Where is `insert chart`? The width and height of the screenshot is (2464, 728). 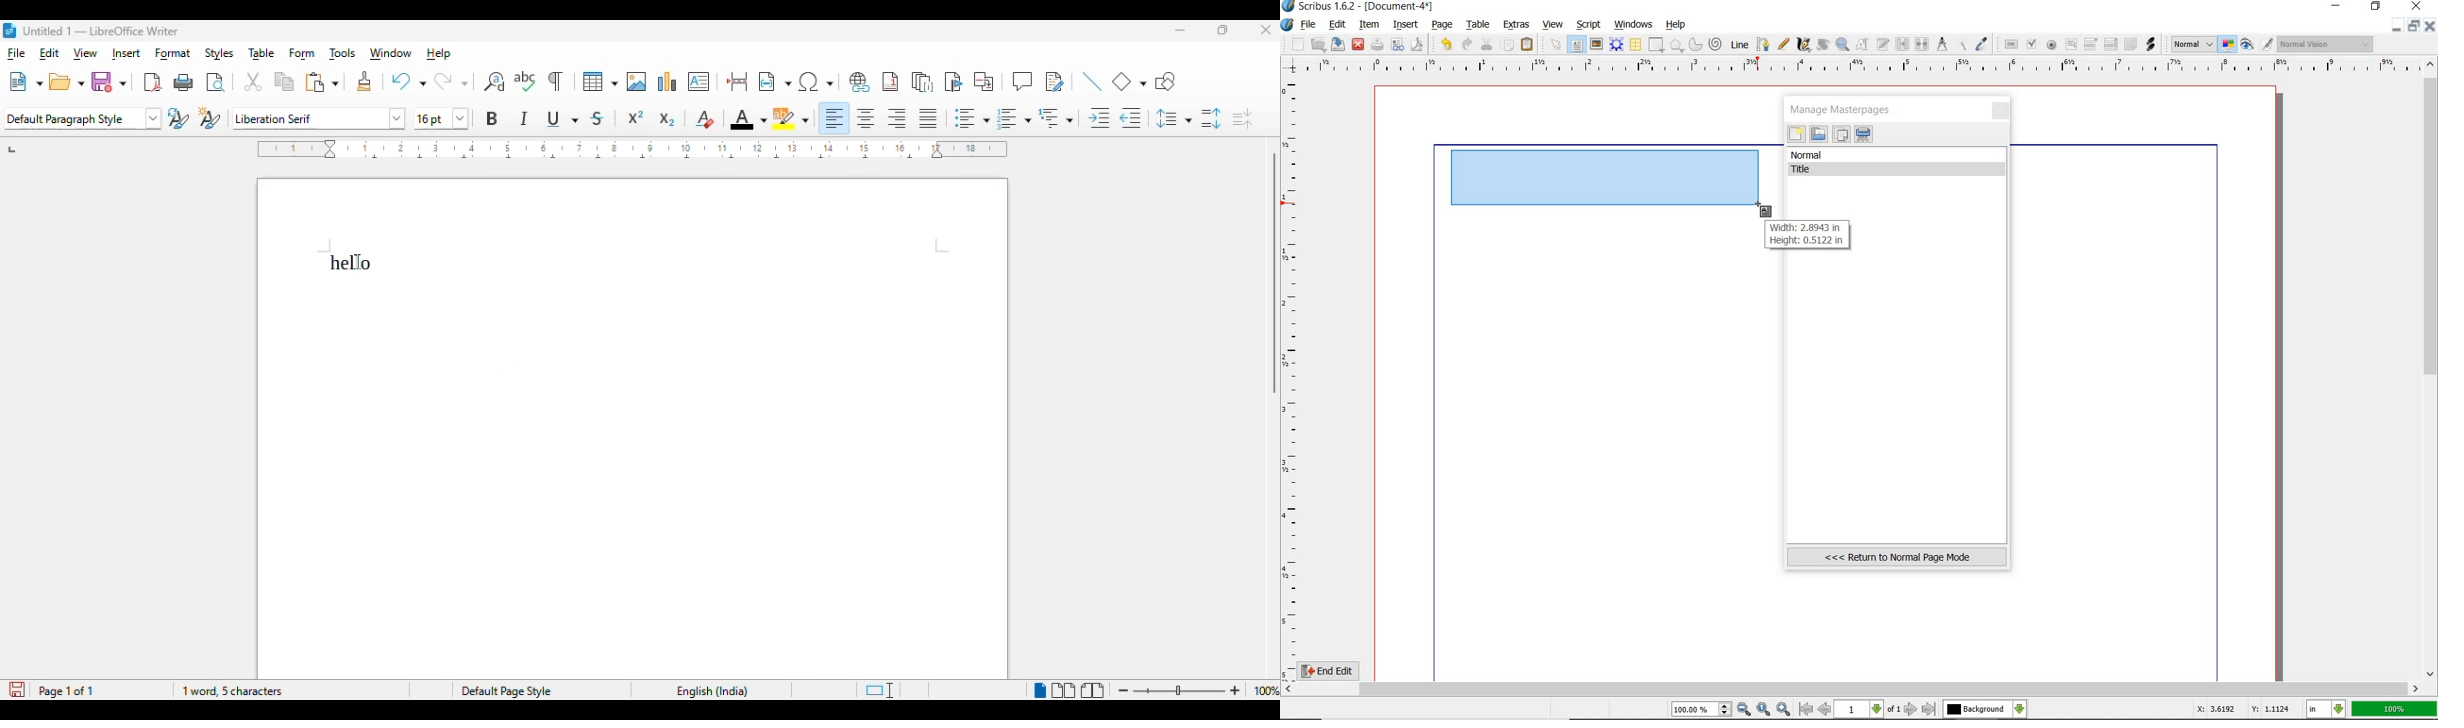
insert chart is located at coordinates (668, 81).